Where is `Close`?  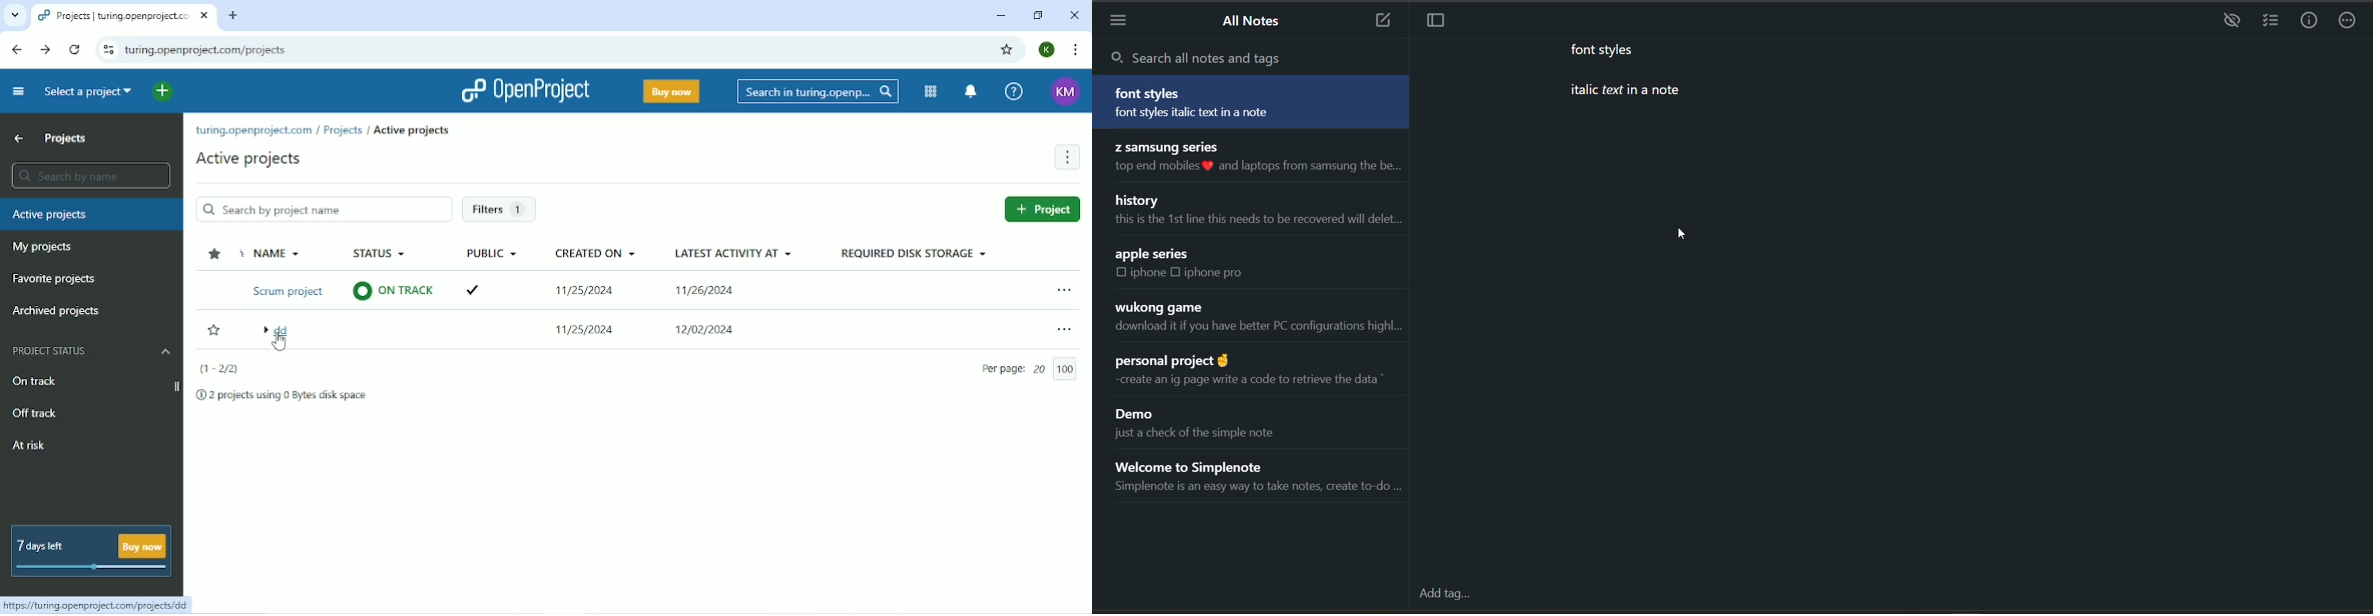 Close is located at coordinates (1074, 15).